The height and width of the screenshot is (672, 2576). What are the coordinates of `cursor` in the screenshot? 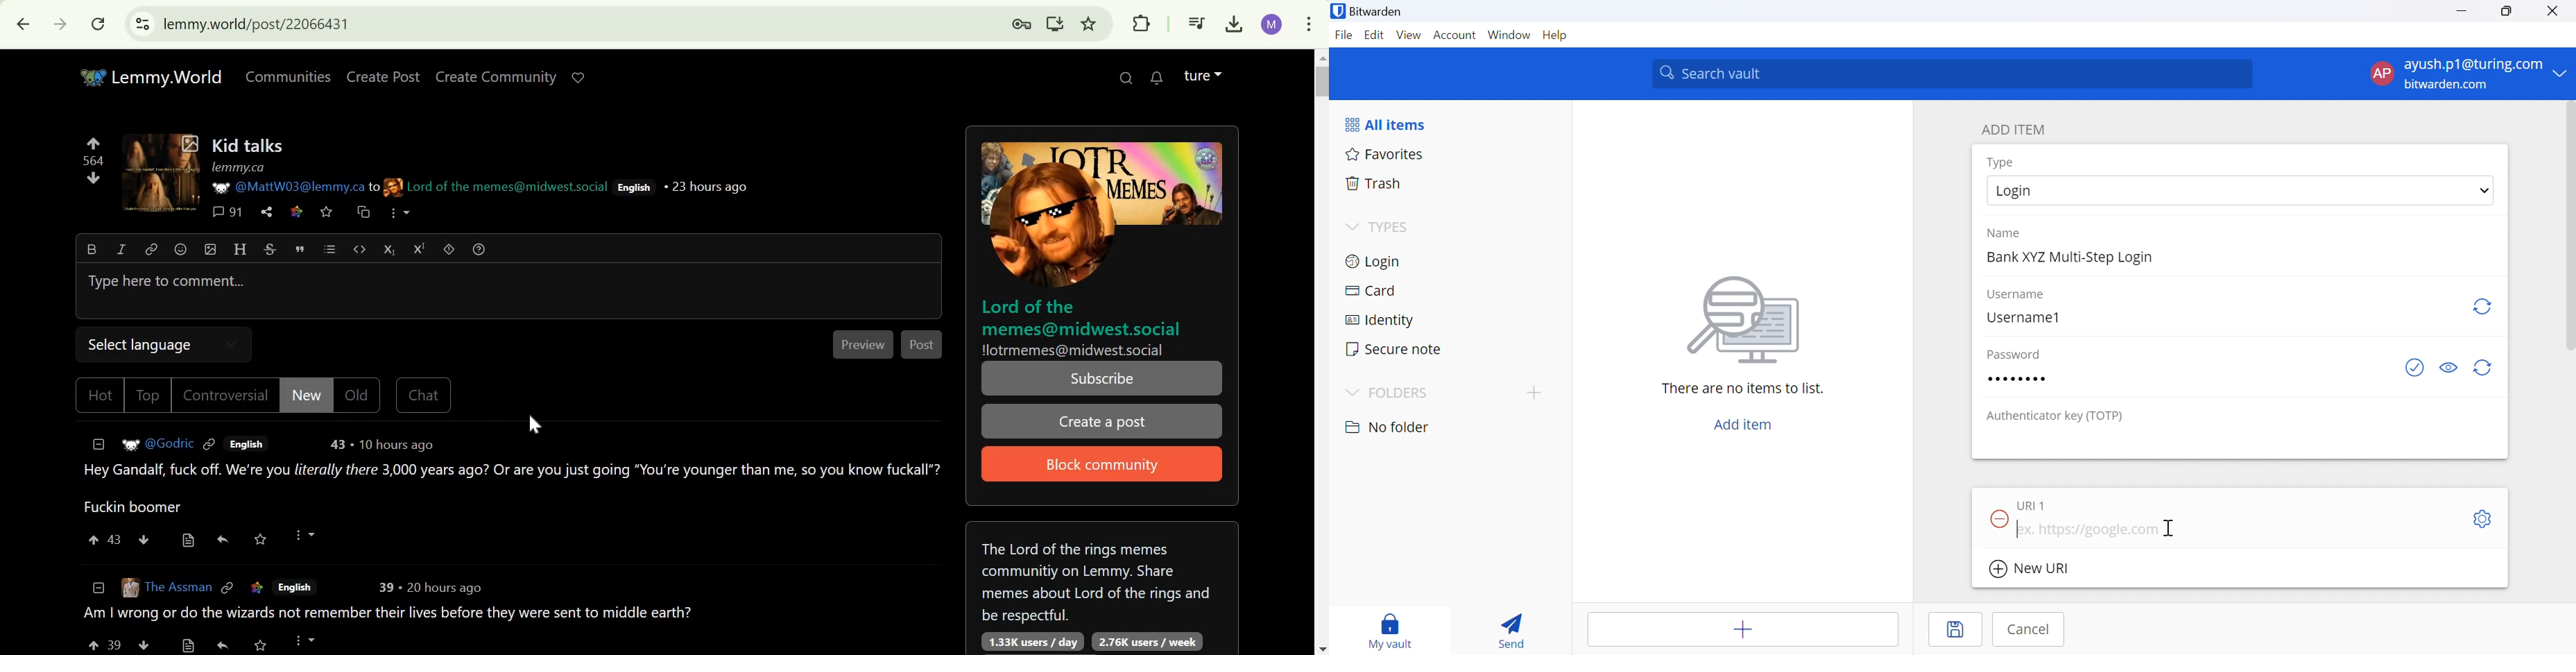 It's located at (536, 423).